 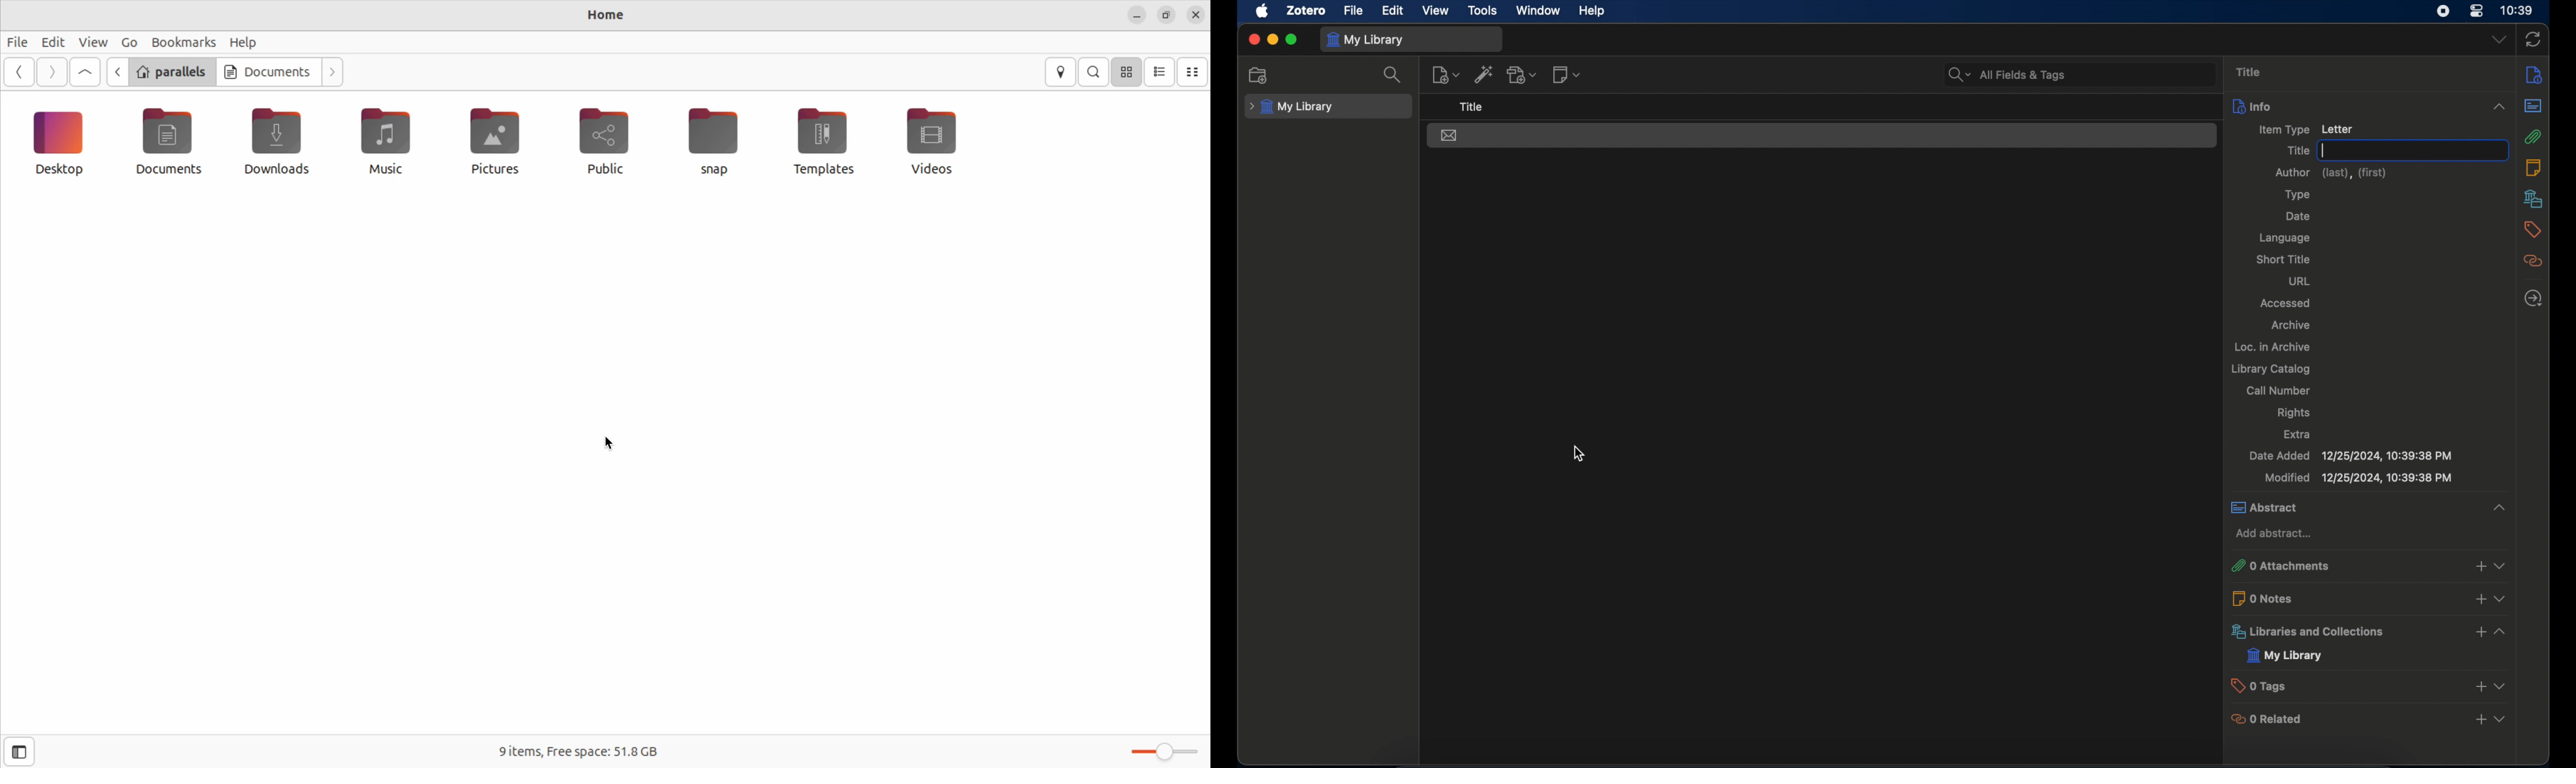 I want to click on title, so click(x=1471, y=107).